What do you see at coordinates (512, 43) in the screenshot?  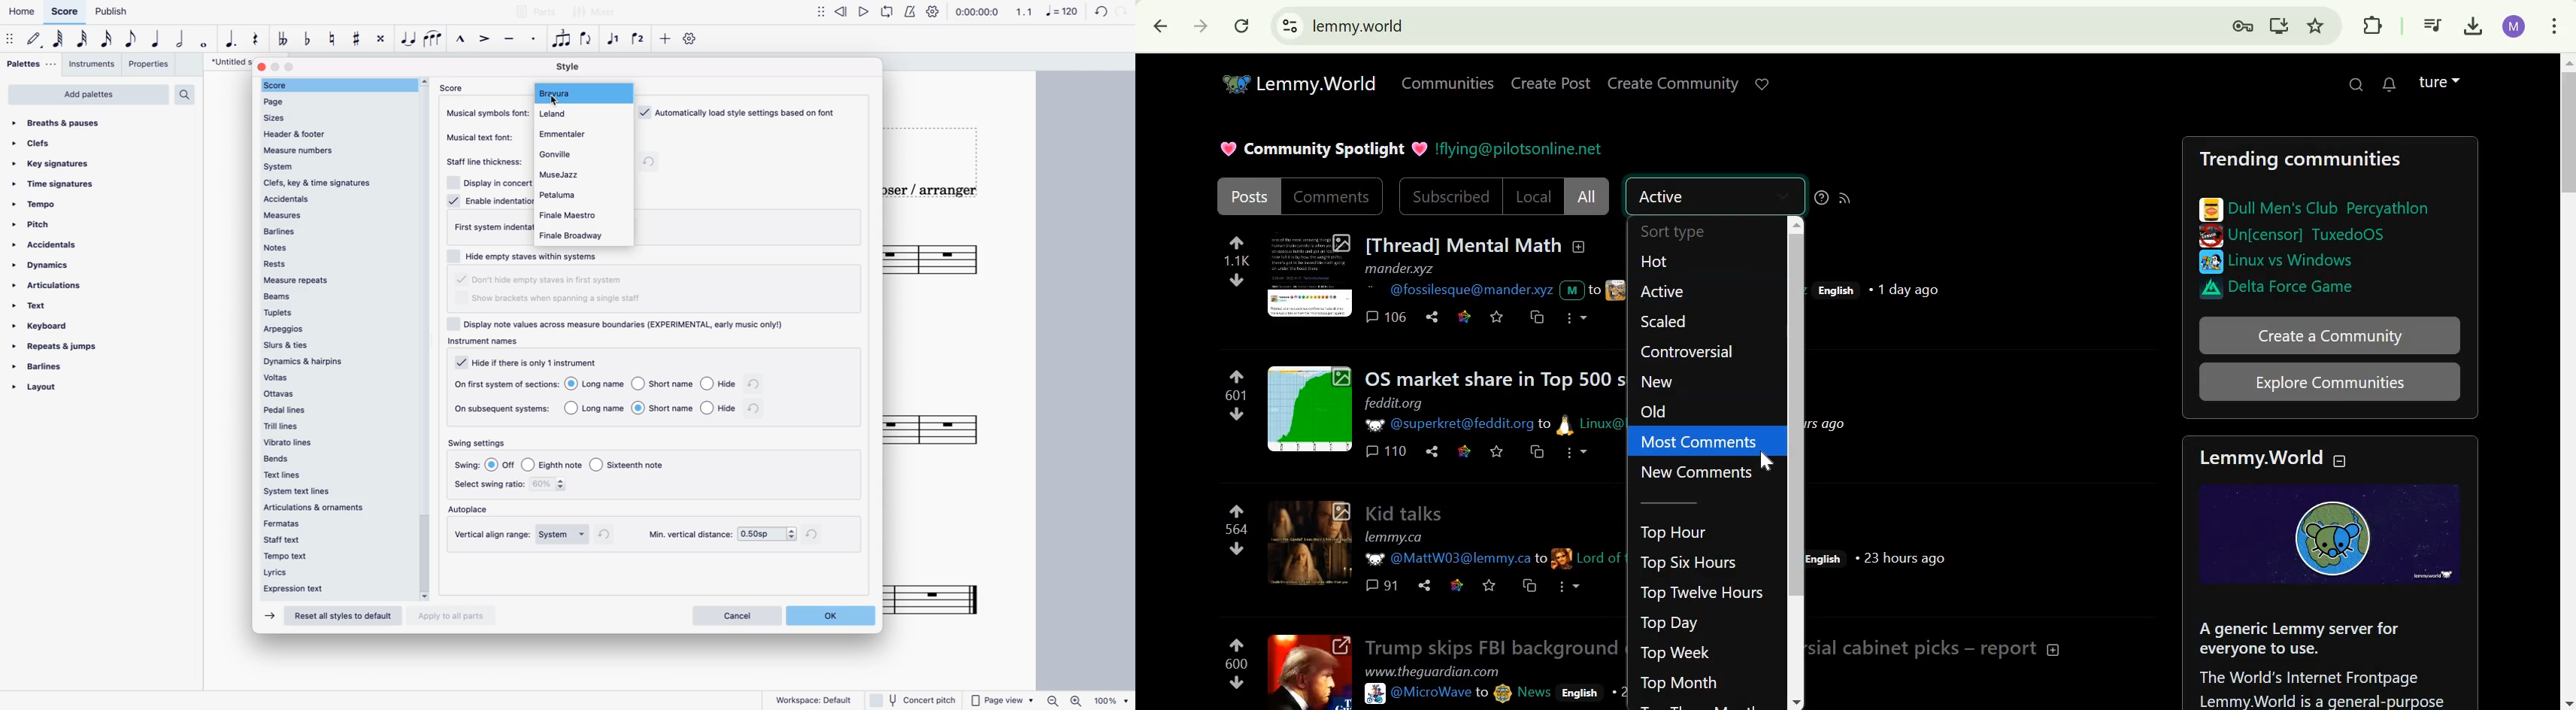 I see `tenuto` at bounding box center [512, 43].